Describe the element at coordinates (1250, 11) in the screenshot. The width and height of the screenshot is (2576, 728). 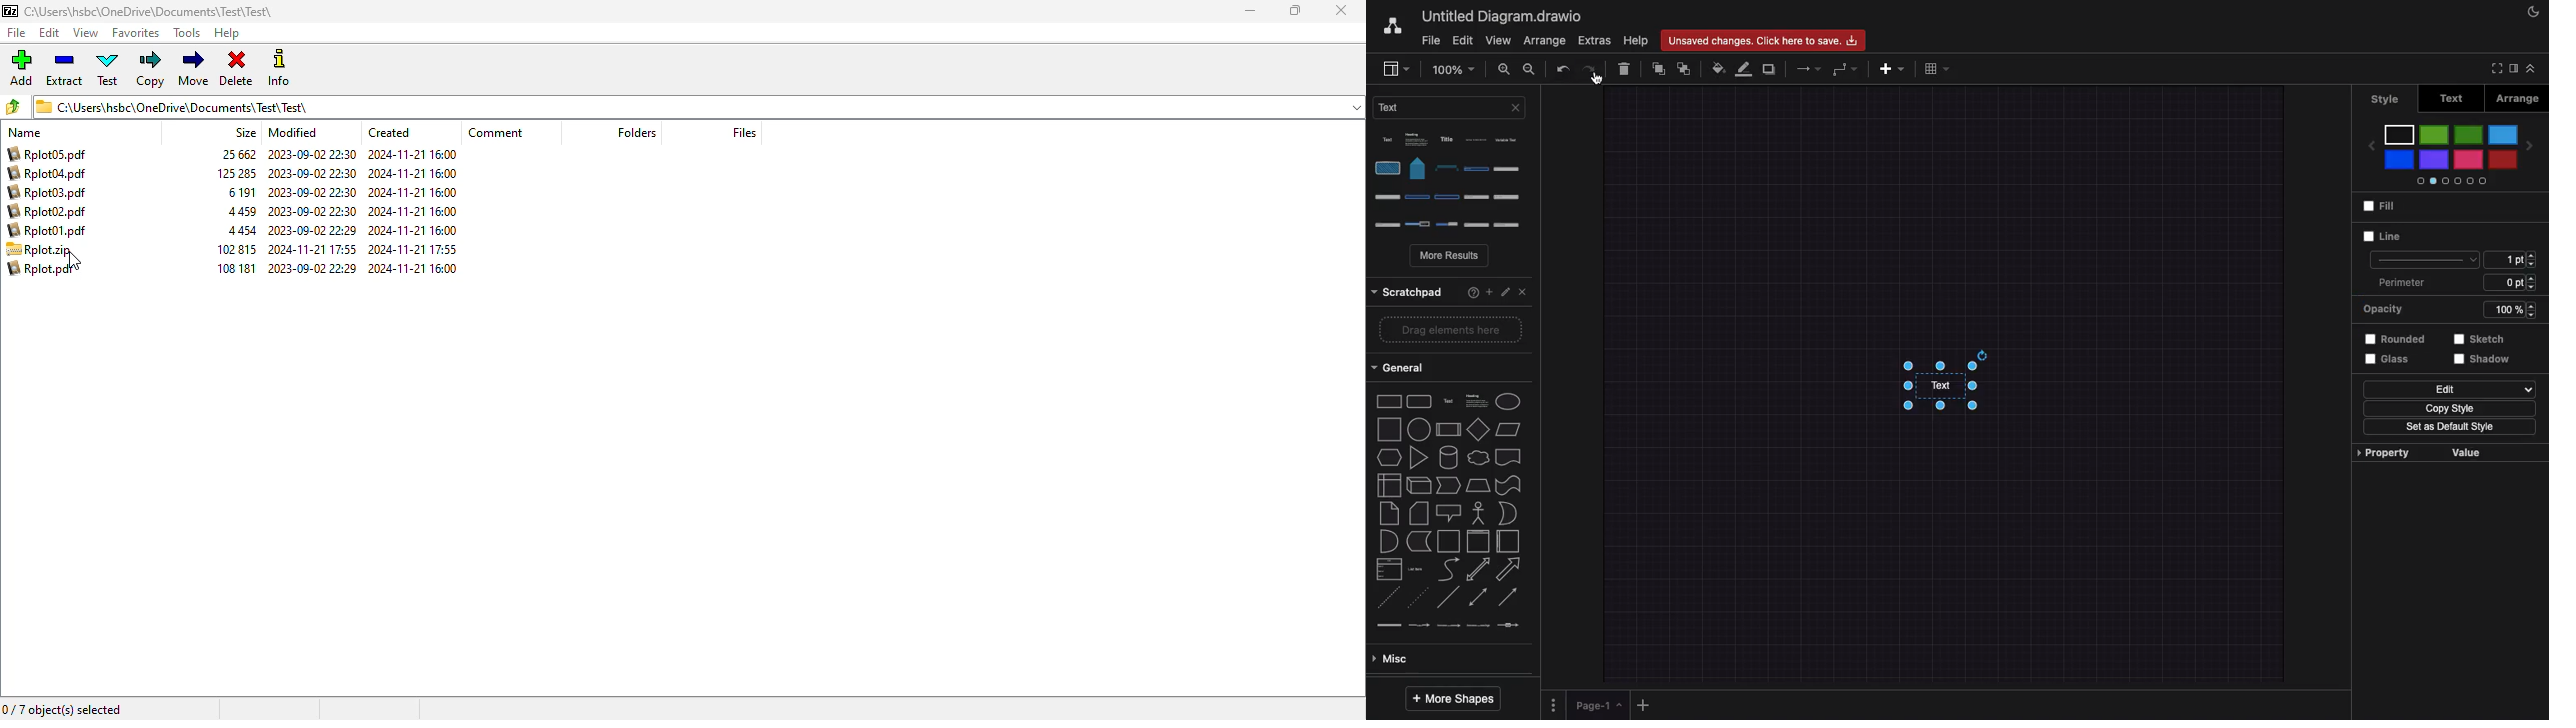
I see `minimize` at that location.